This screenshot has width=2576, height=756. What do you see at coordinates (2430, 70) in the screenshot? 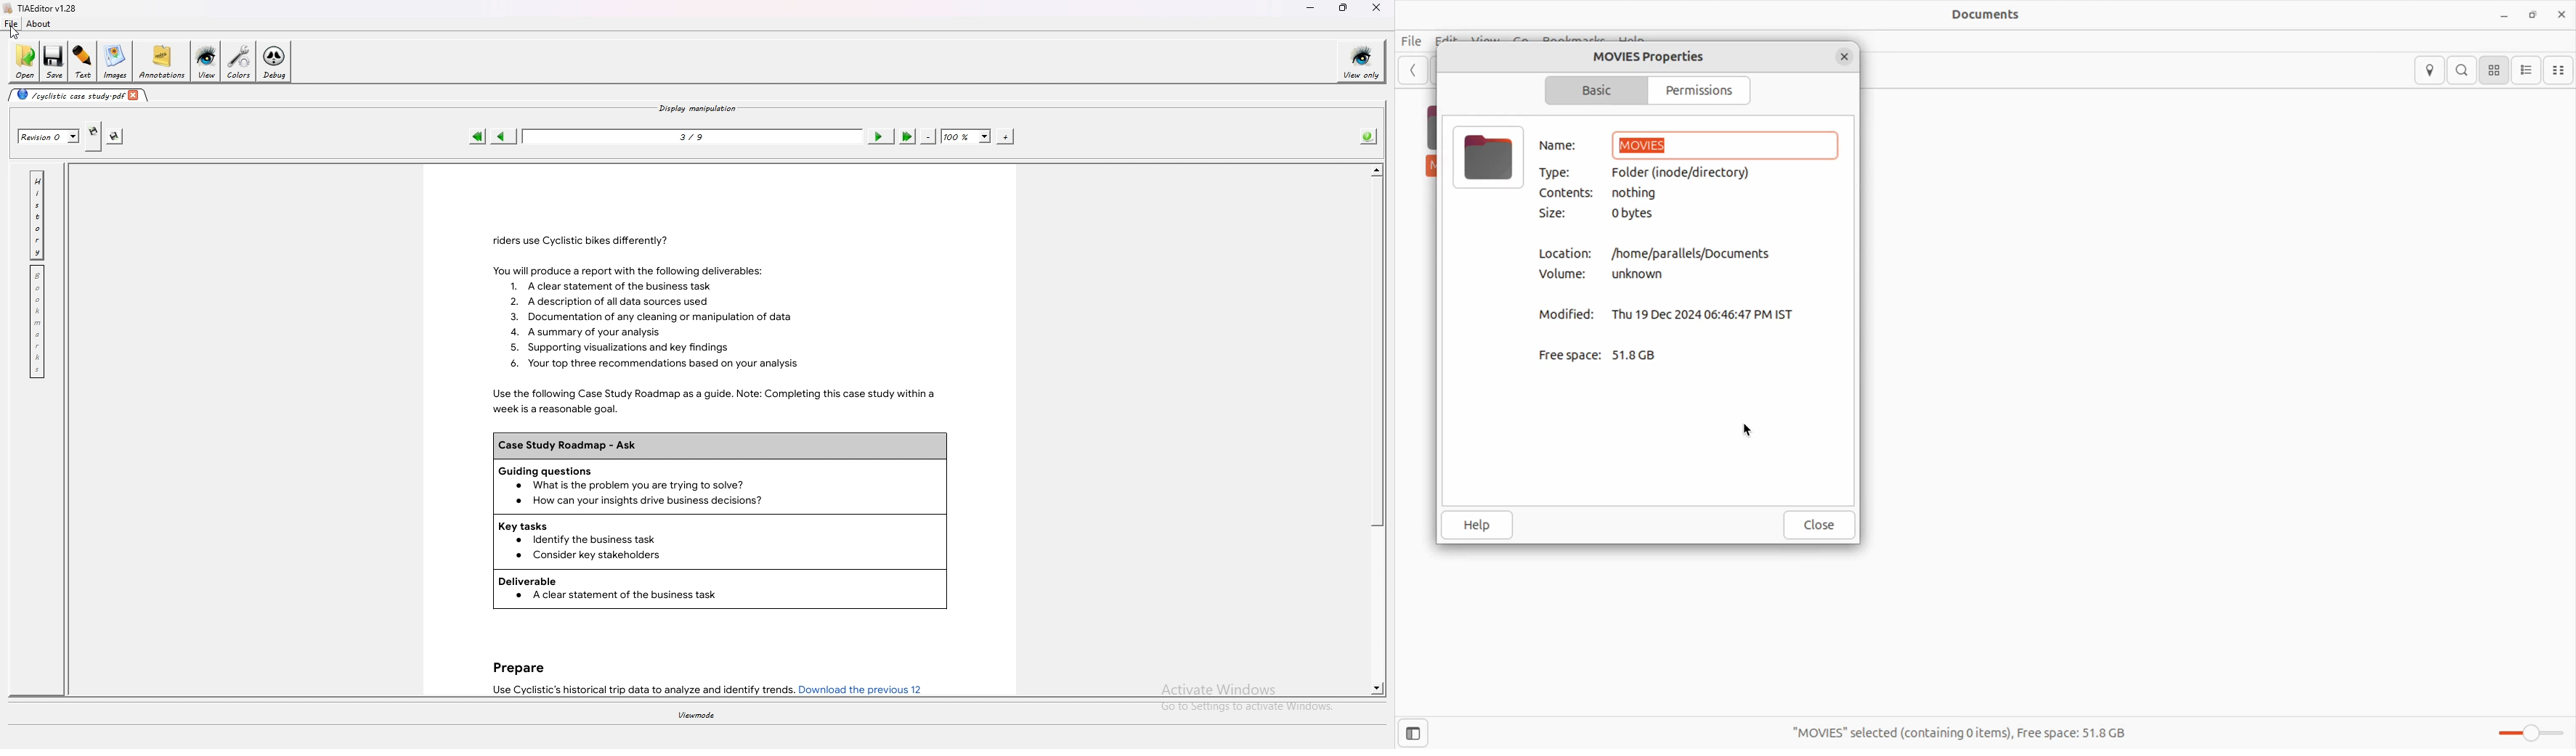
I see `location` at bounding box center [2430, 70].